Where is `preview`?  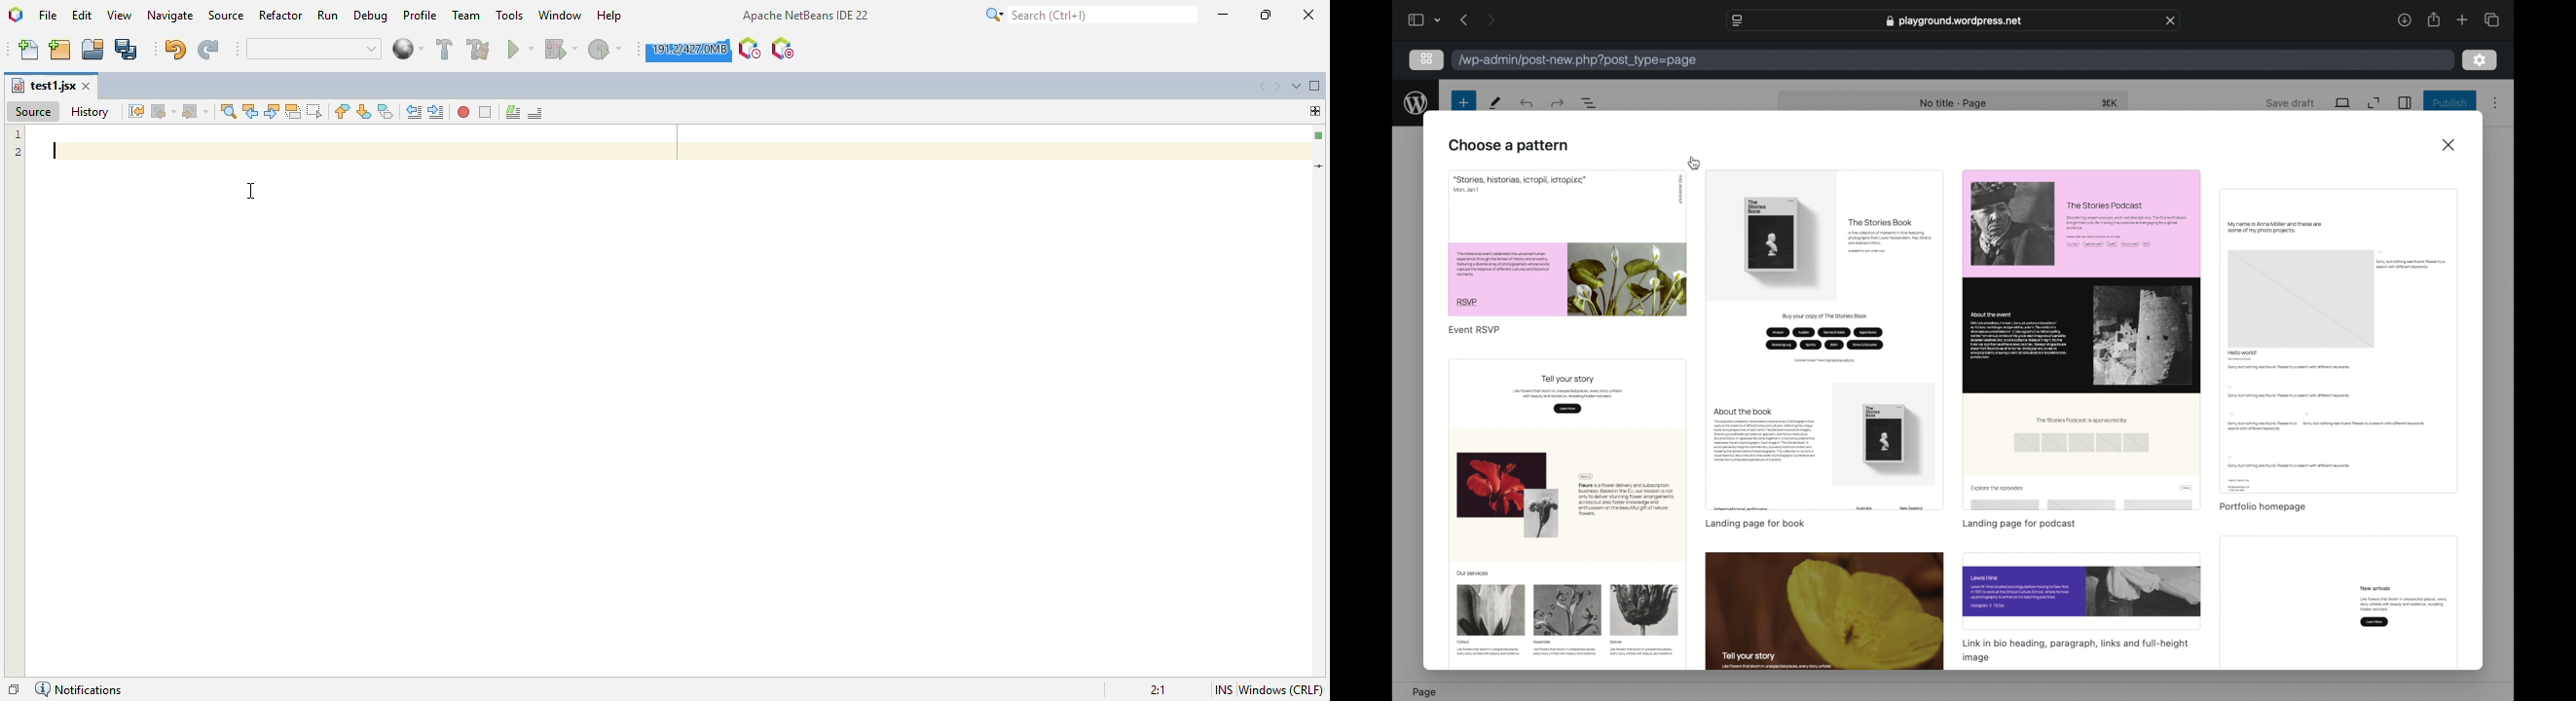 preview is located at coordinates (2081, 591).